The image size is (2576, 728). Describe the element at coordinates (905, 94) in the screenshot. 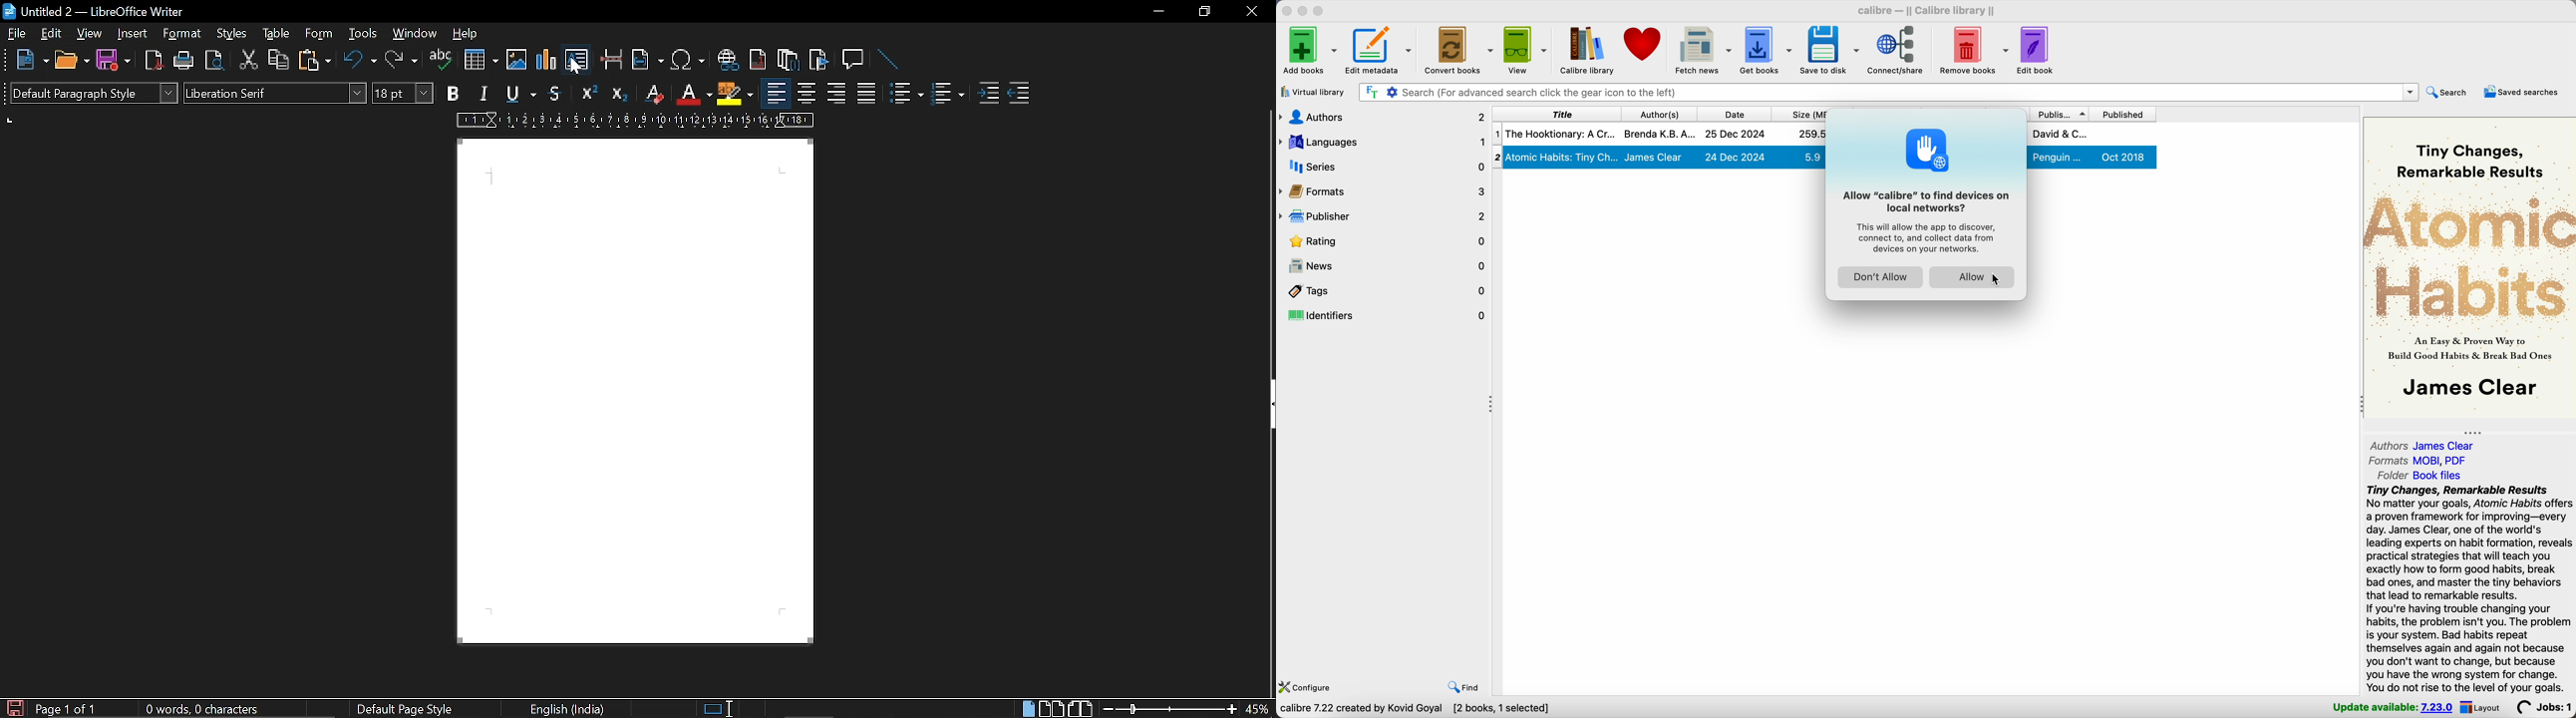

I see `toggle unordered list` at that location.